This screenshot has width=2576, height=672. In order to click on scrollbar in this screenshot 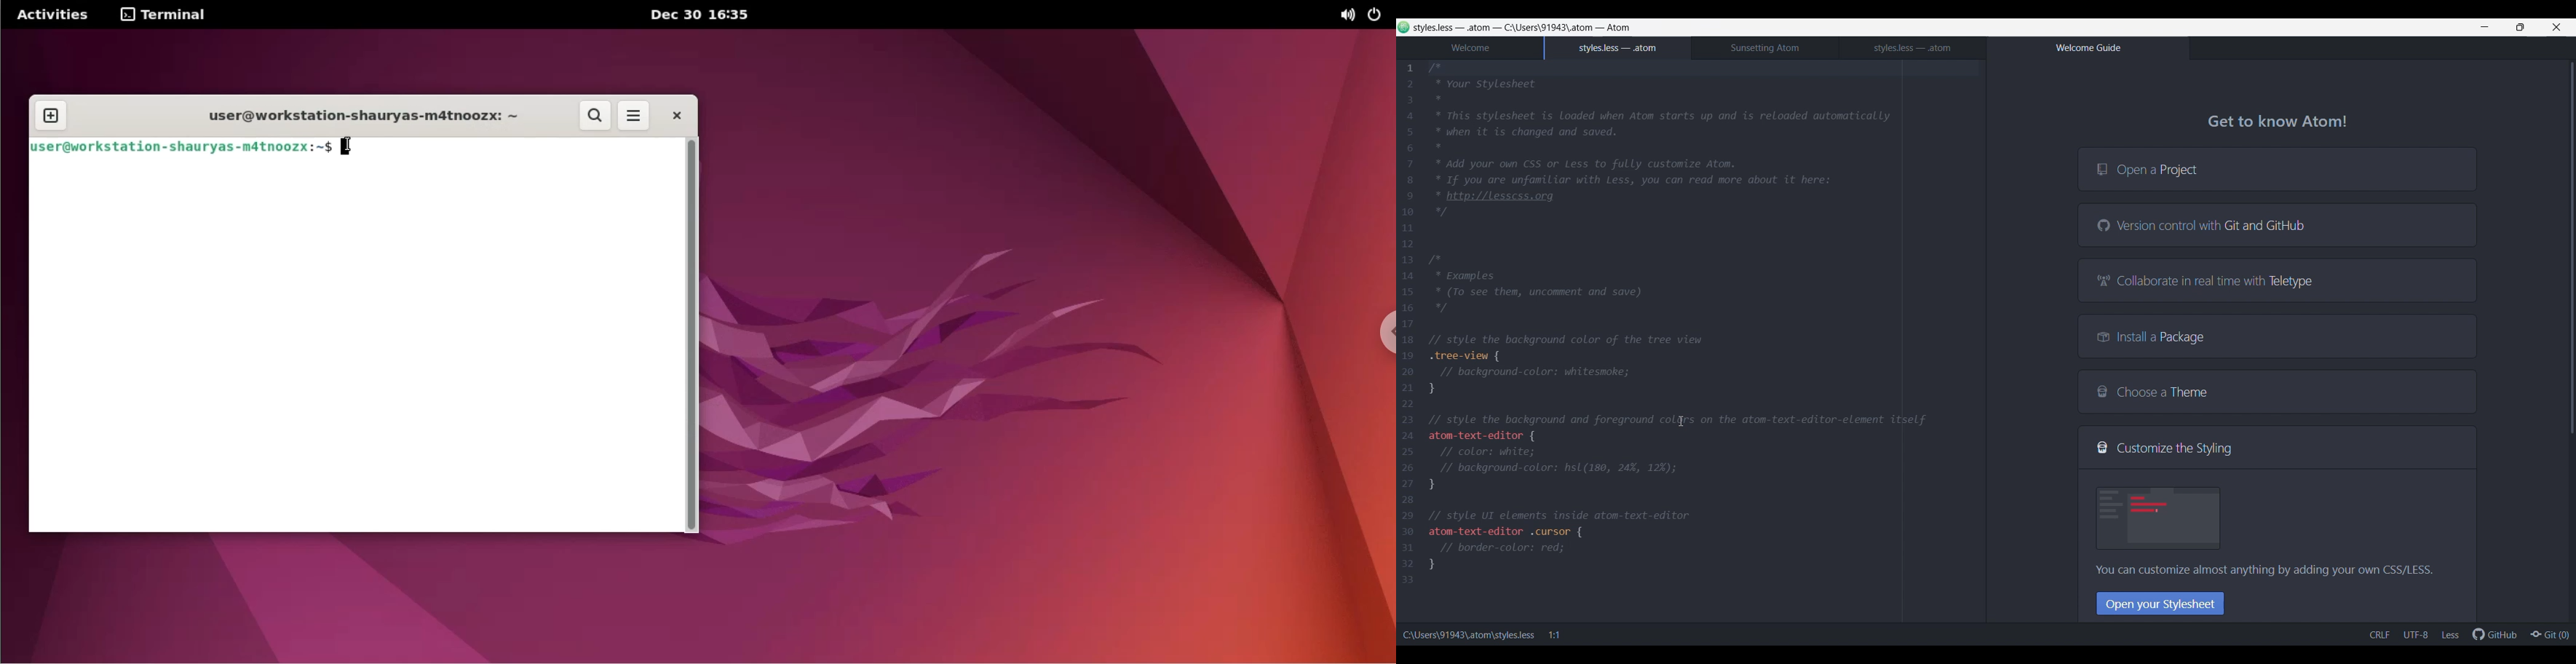, I will do `click(695, 336)`.